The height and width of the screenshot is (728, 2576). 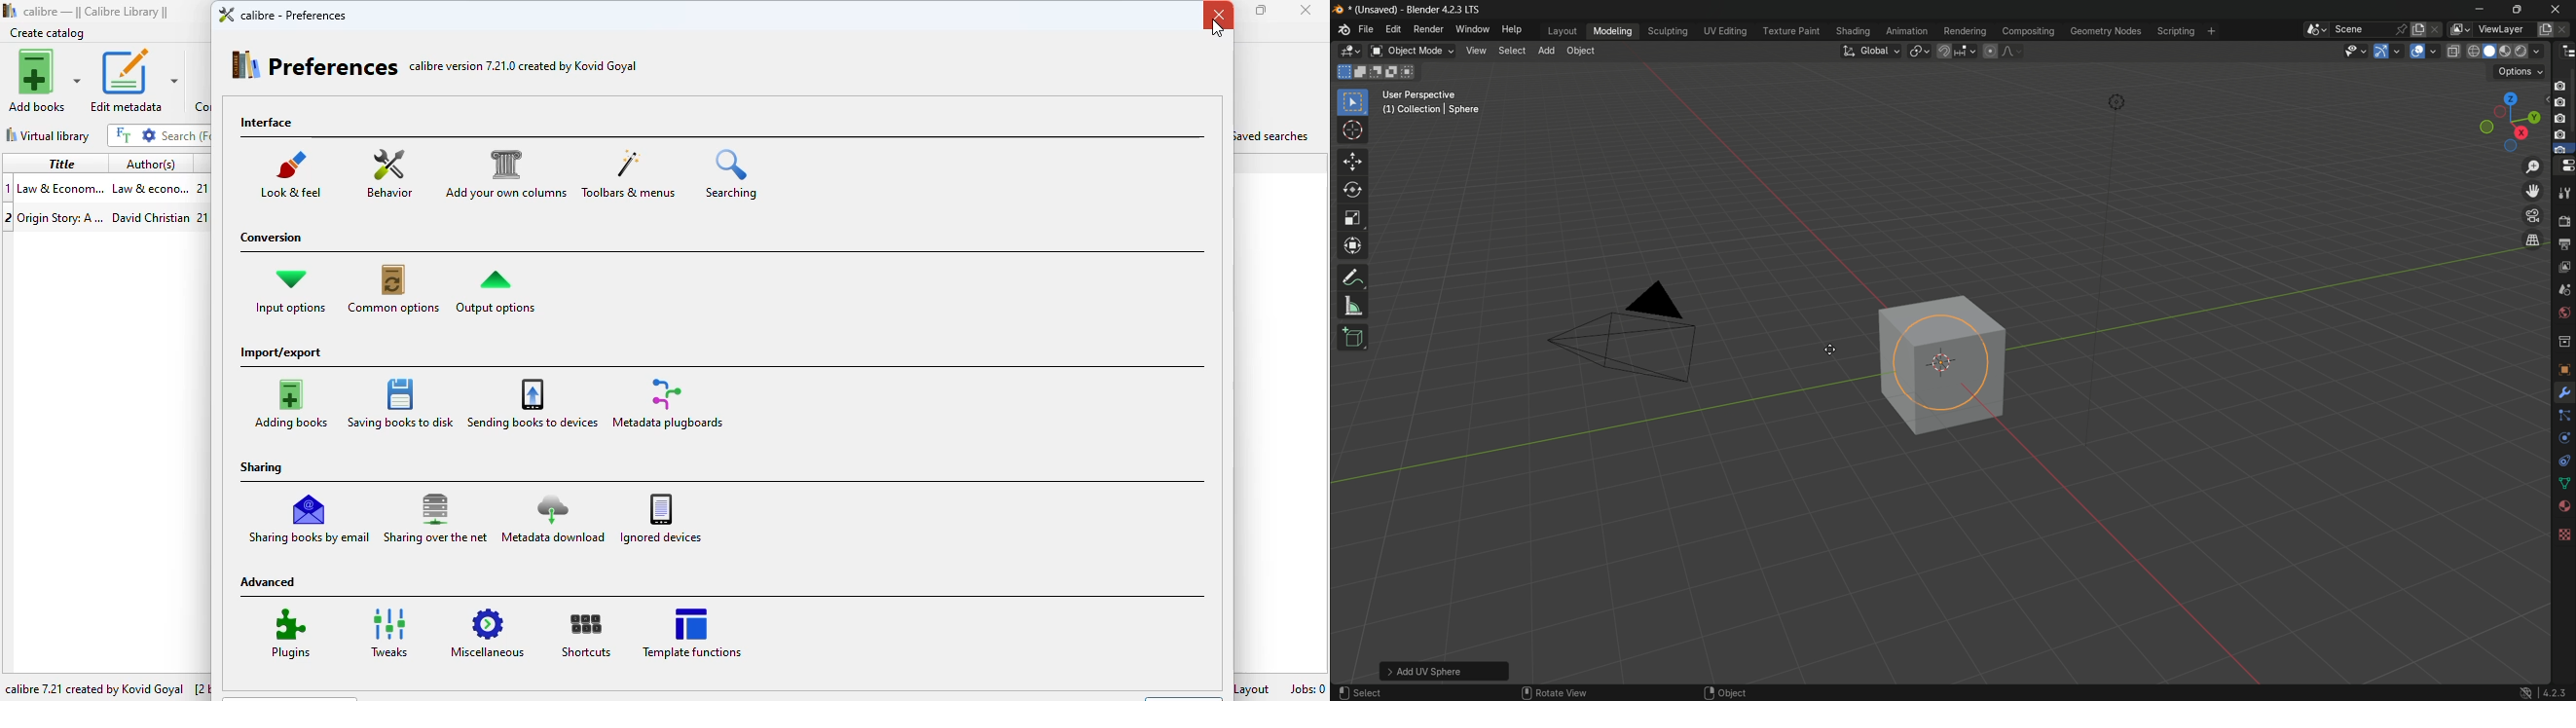 I want to click on adding books, so click(x=293, y=400).